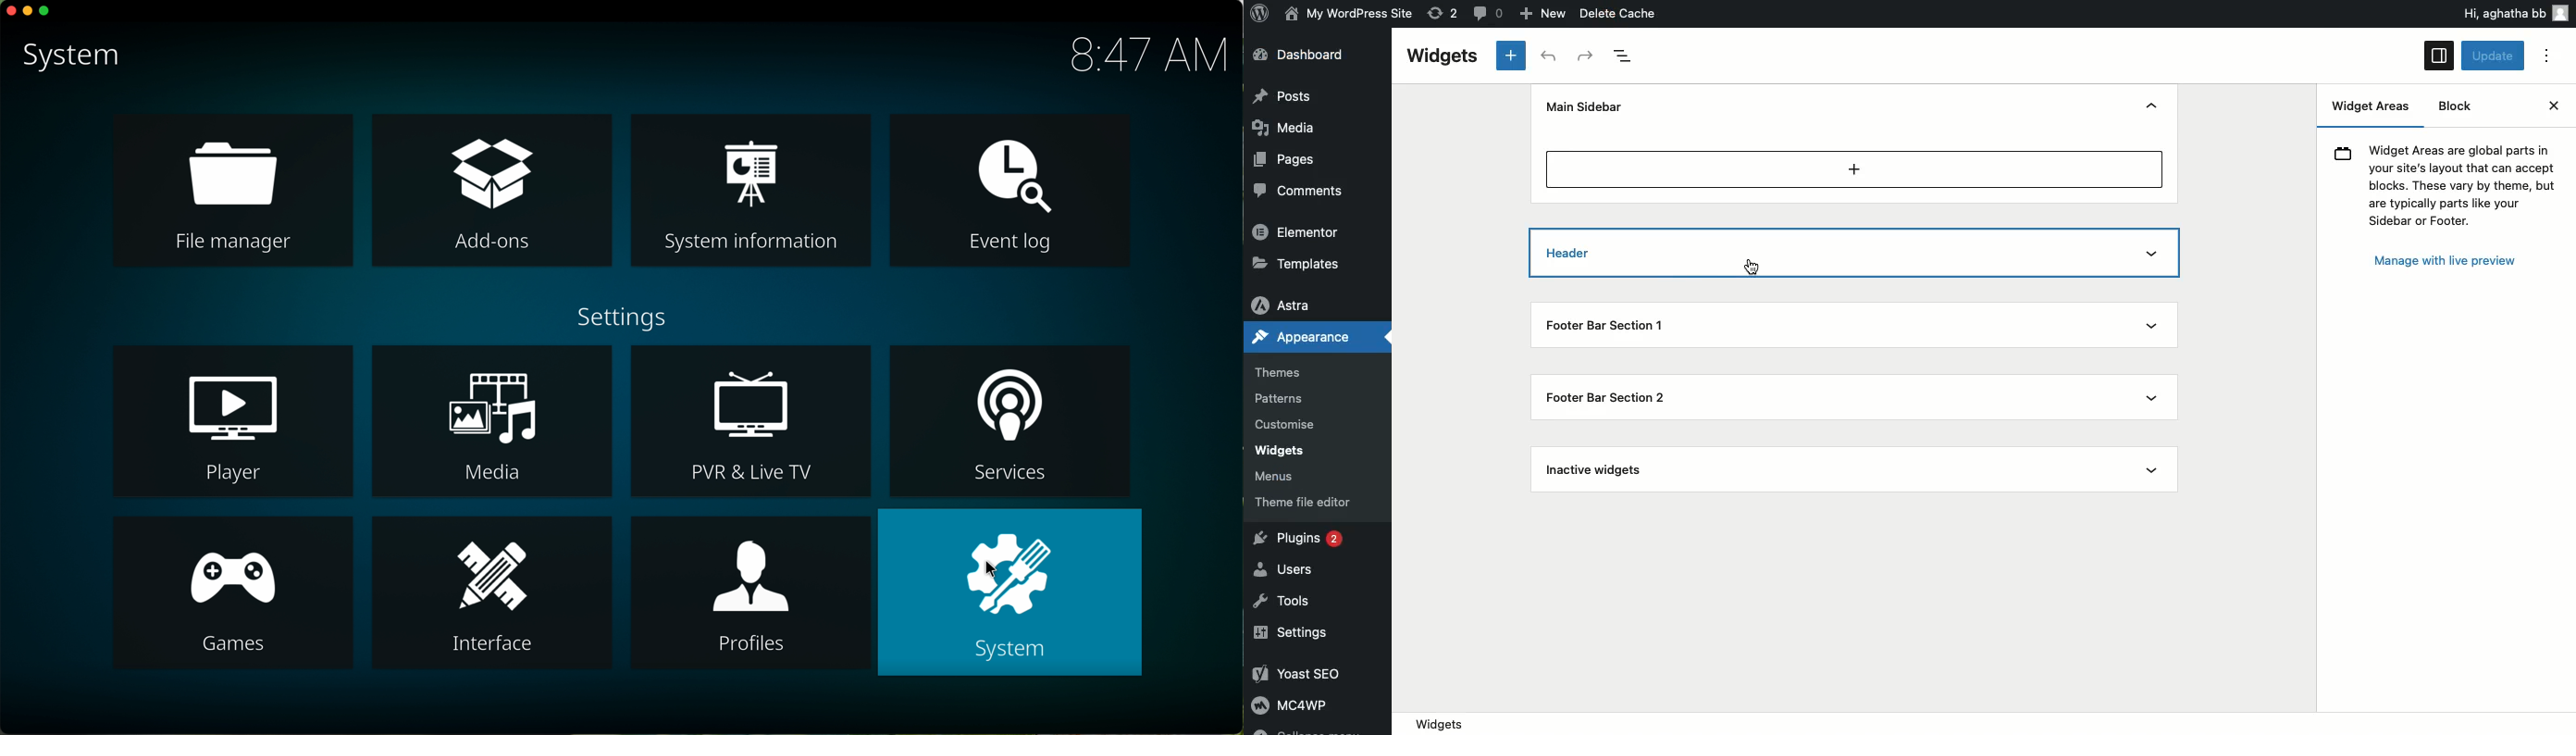  Describe the element at coordinates (750, 594) in the screenshot. I see `profiles` at that location.